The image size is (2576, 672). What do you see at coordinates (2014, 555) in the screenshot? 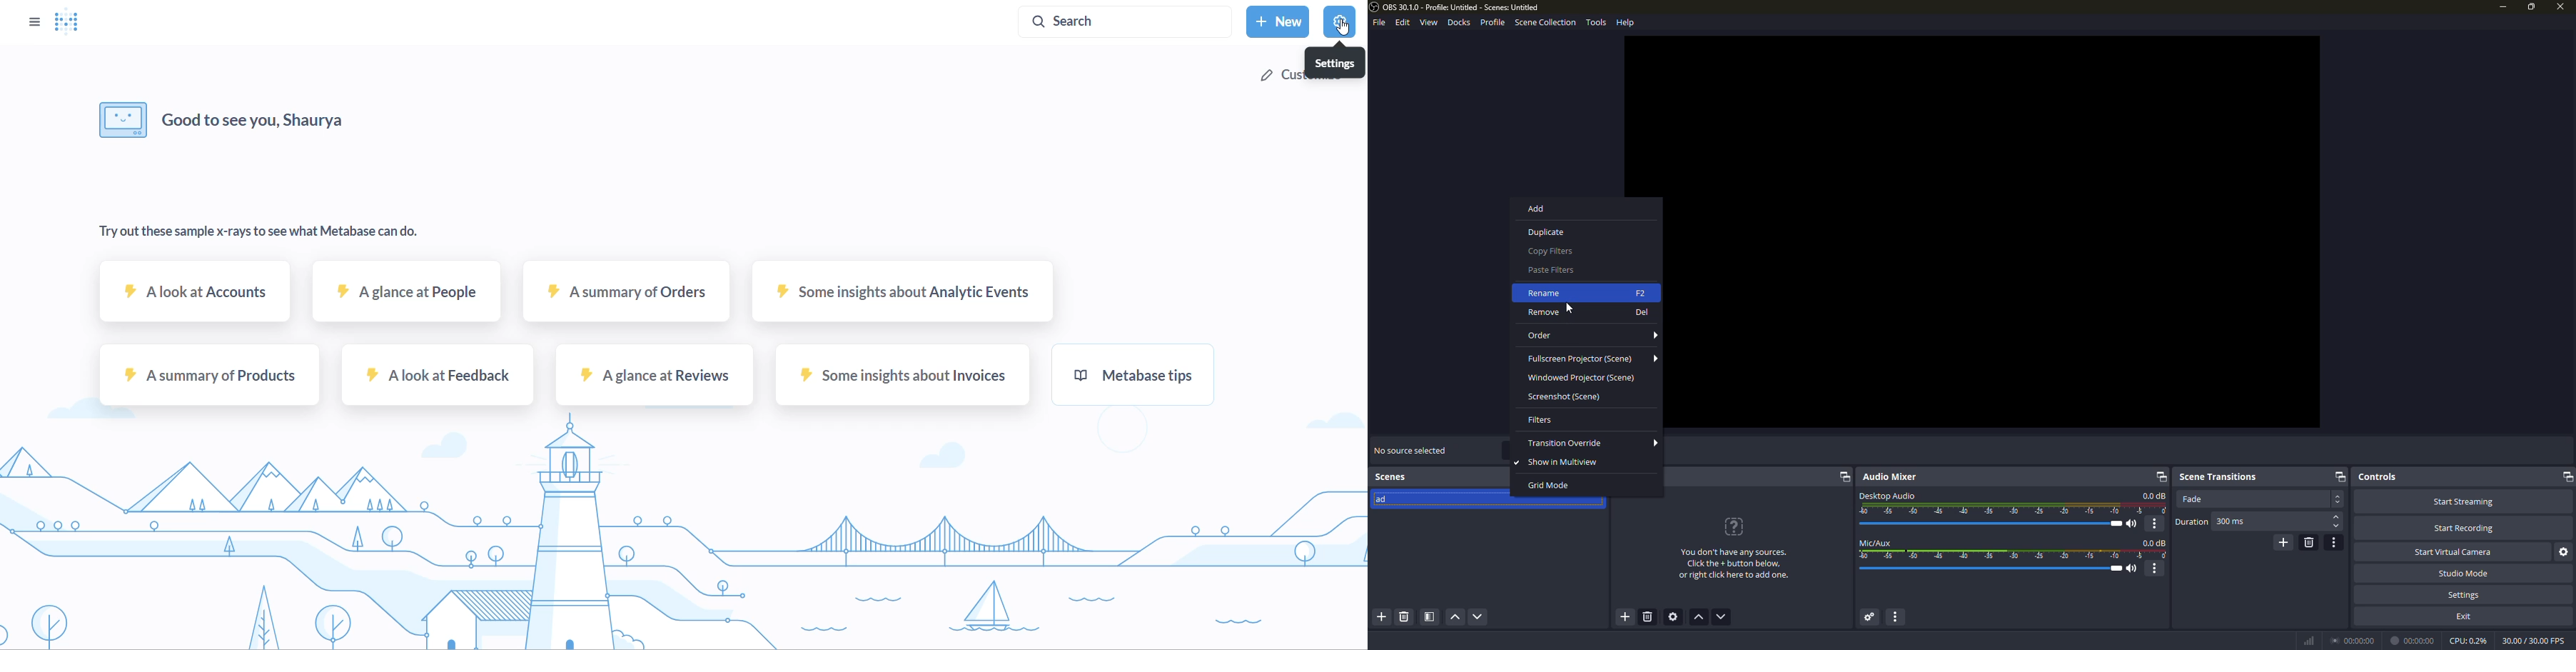
I see `range select` at bounding box center [2014, 555].